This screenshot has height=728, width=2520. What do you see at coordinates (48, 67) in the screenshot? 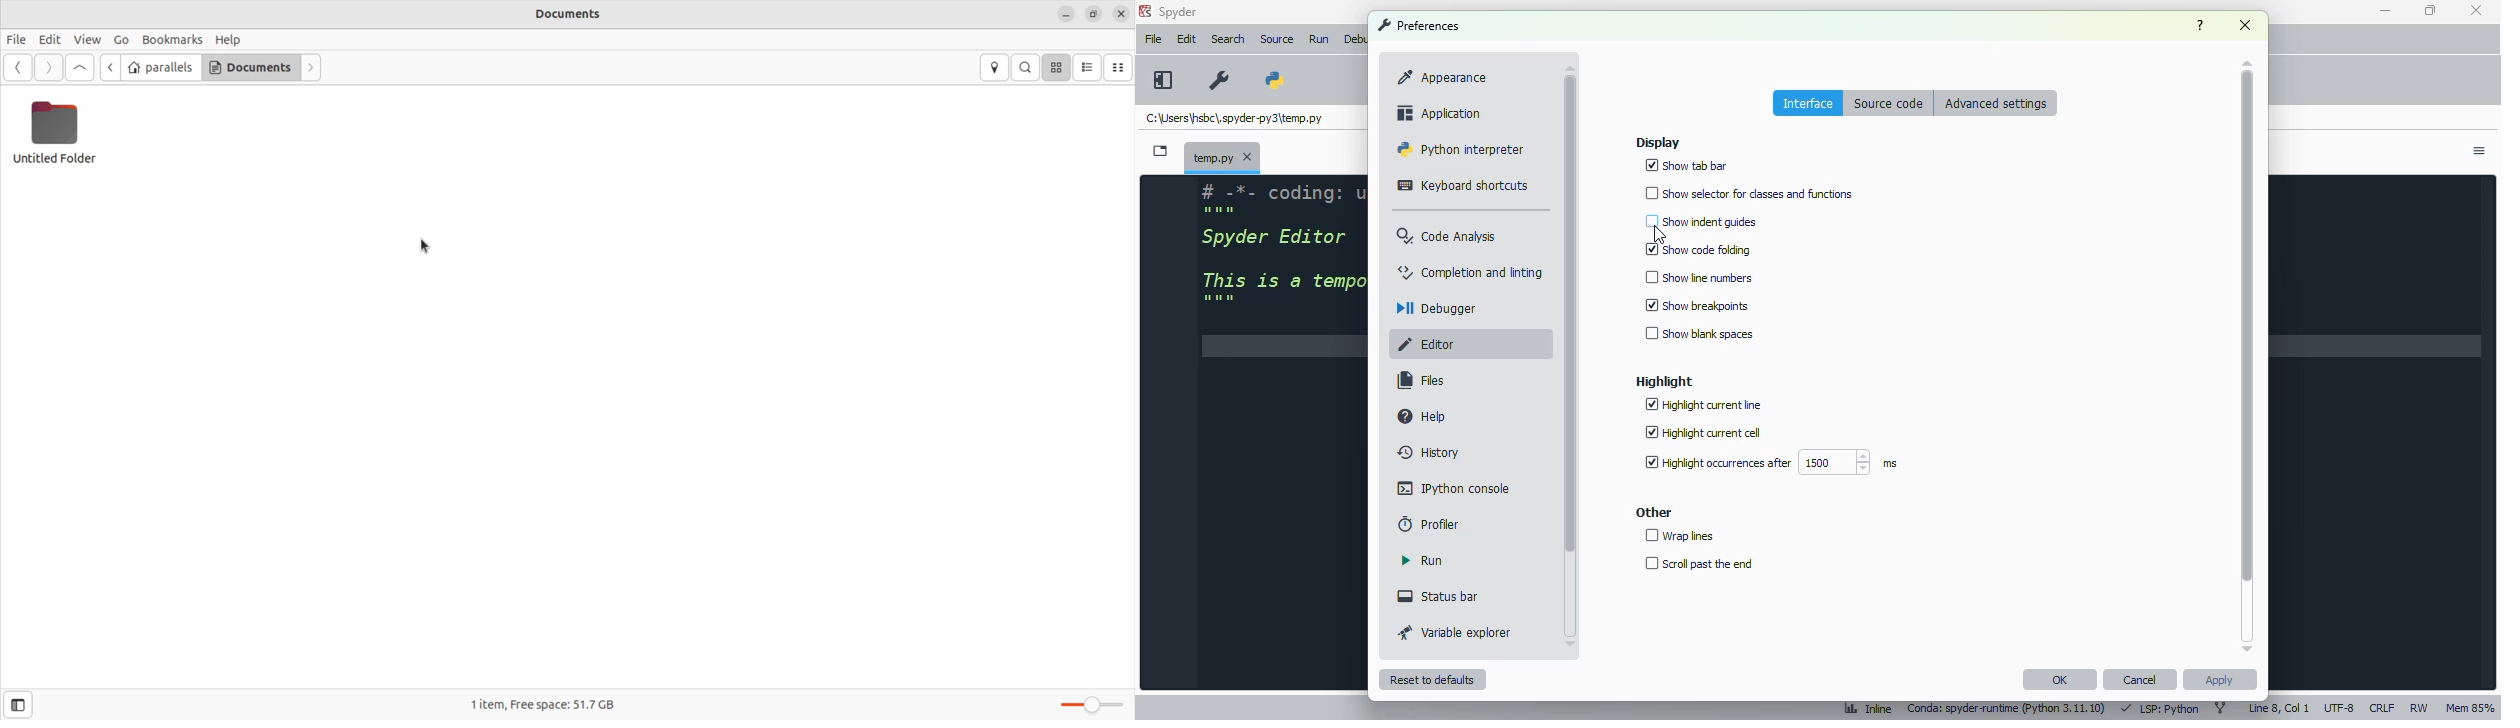
I see `forward` at bounding box center [48, 67].